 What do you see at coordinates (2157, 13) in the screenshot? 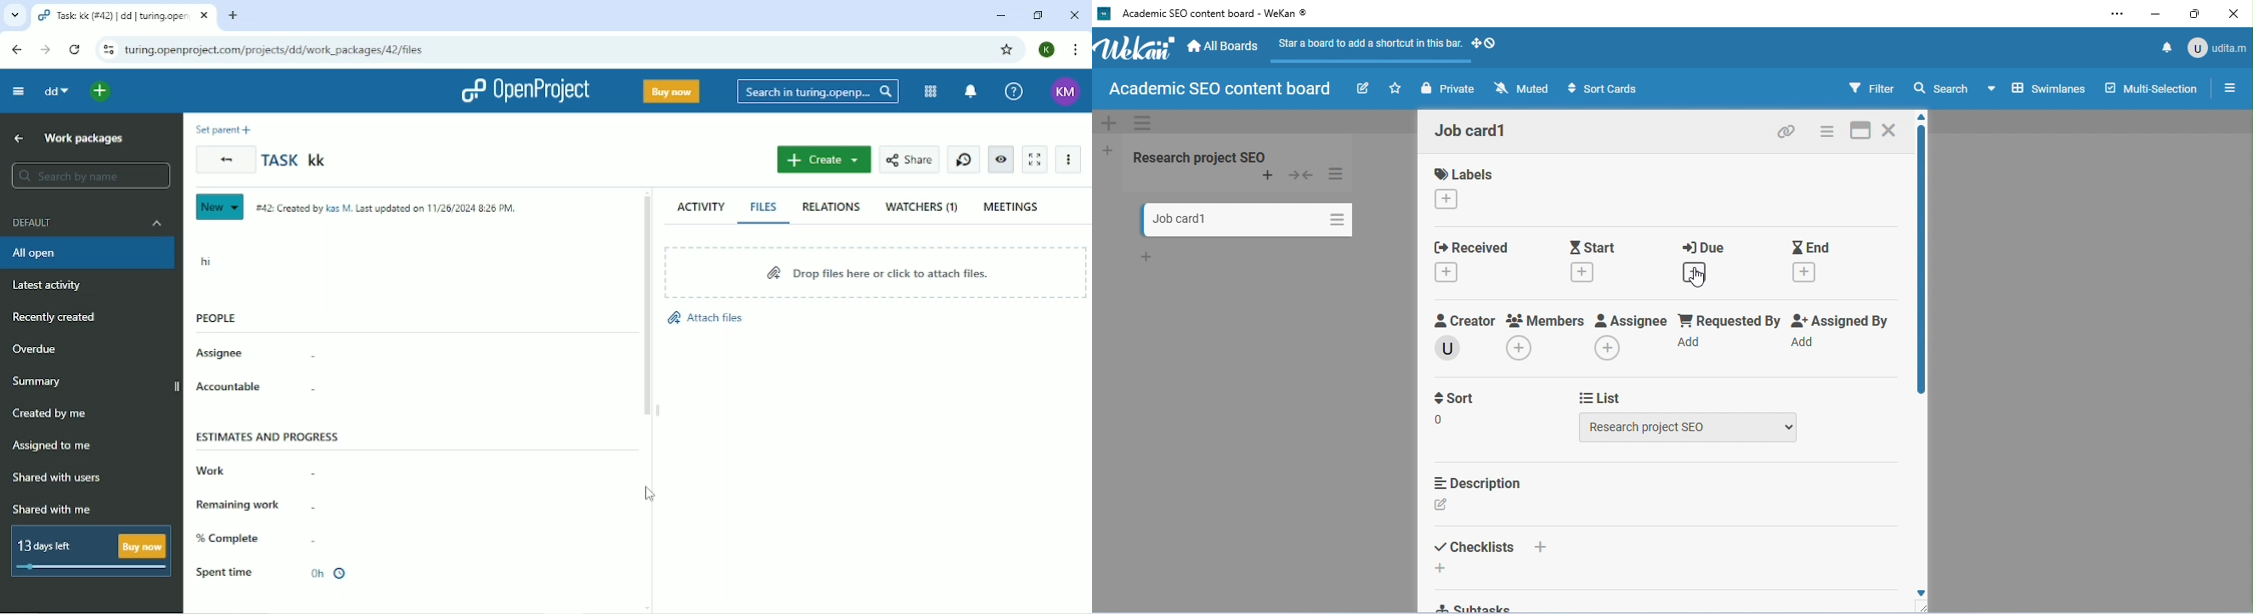
I see `minimize` at bounding box center [2157, 13].